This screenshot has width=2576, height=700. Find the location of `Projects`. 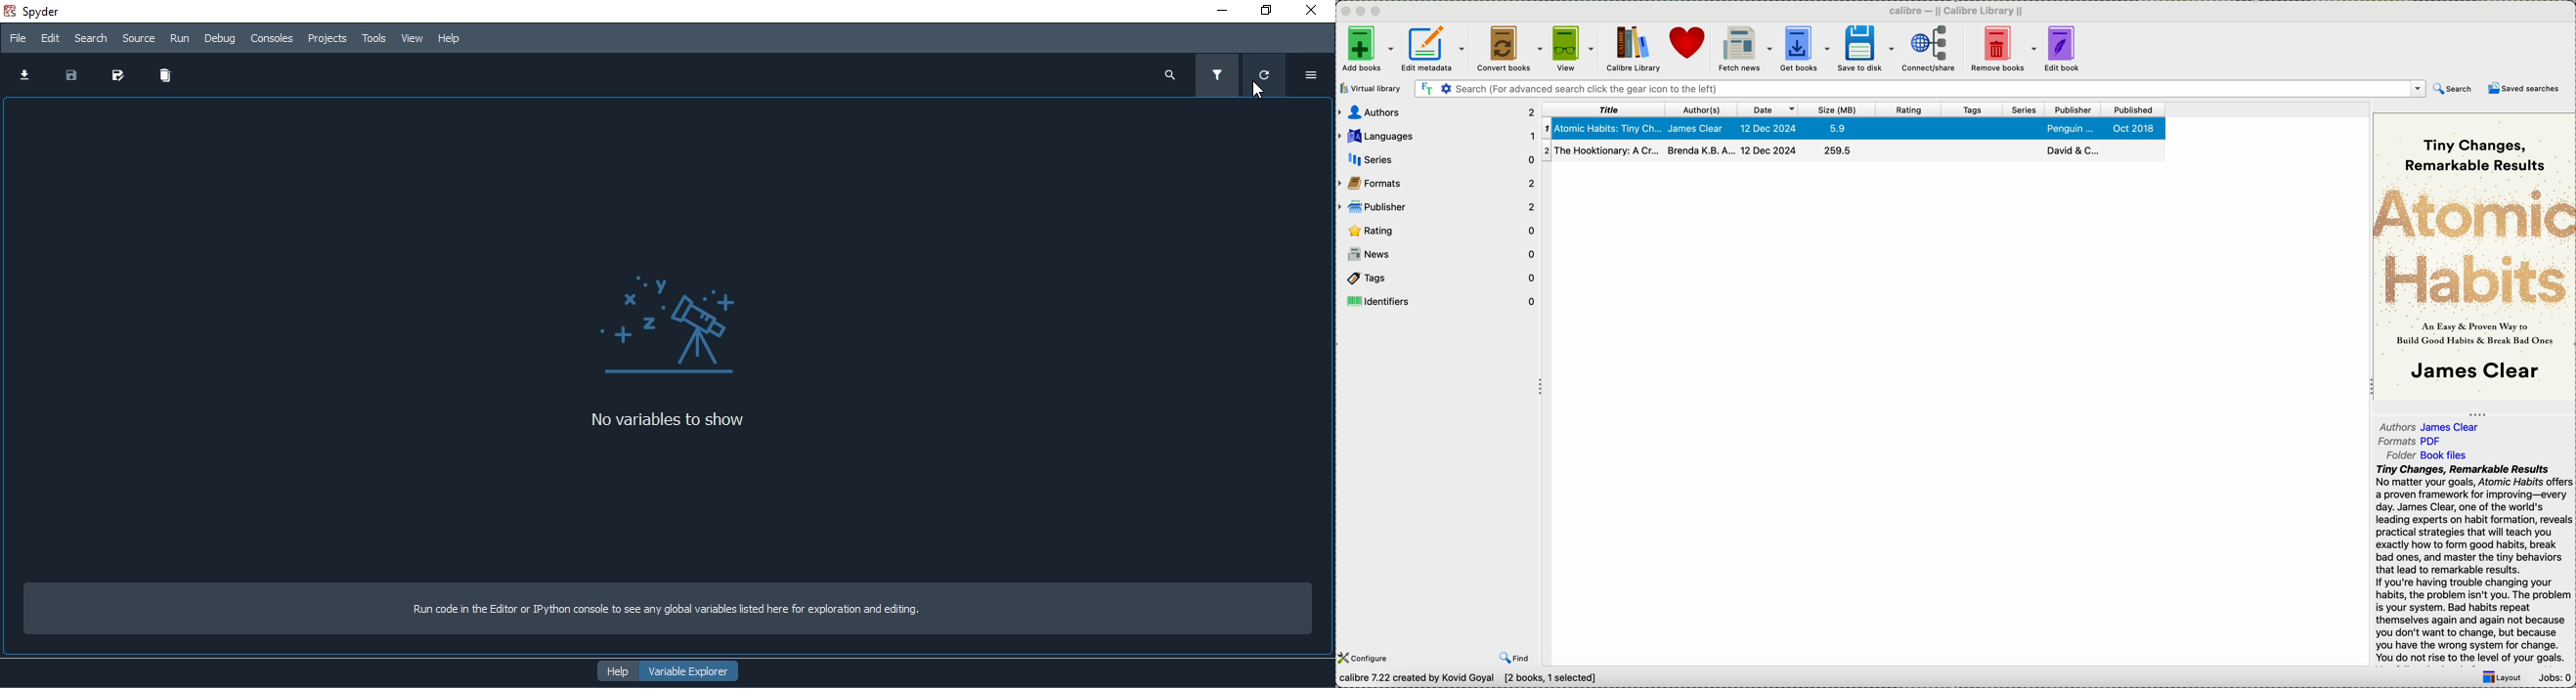

Projects is located at coordinates (327, 39).